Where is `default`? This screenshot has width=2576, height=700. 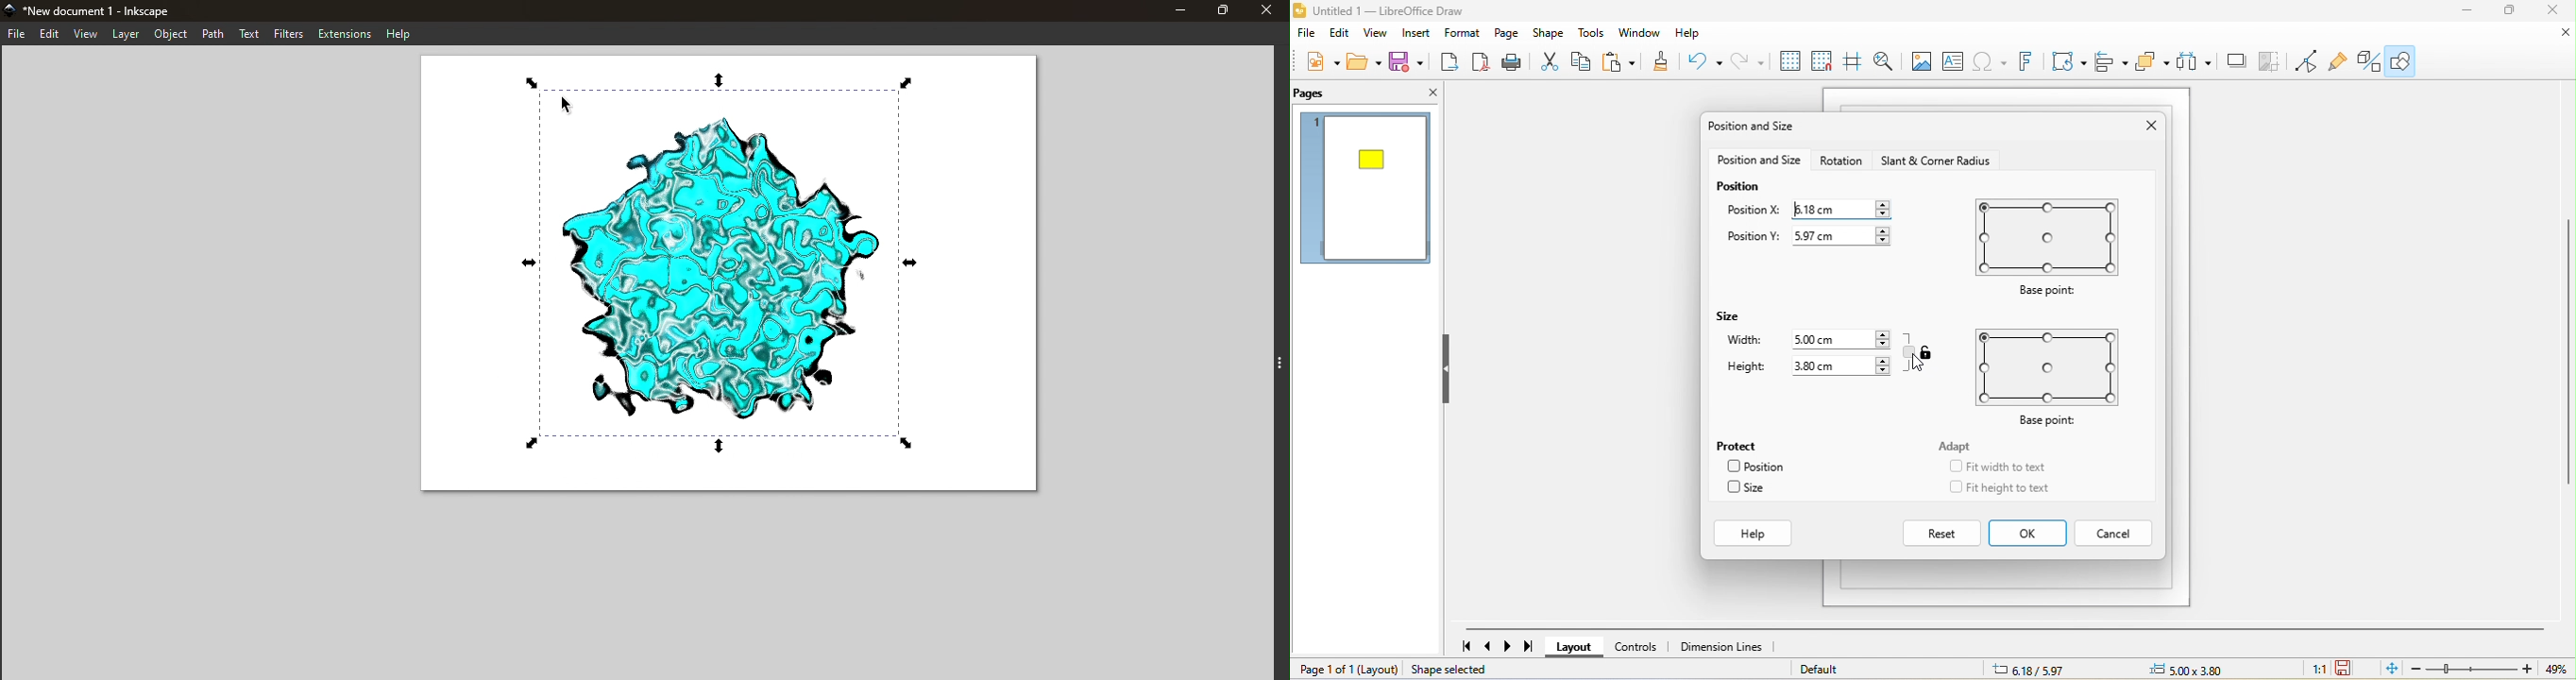
default is located at coordinates (1839, 670).